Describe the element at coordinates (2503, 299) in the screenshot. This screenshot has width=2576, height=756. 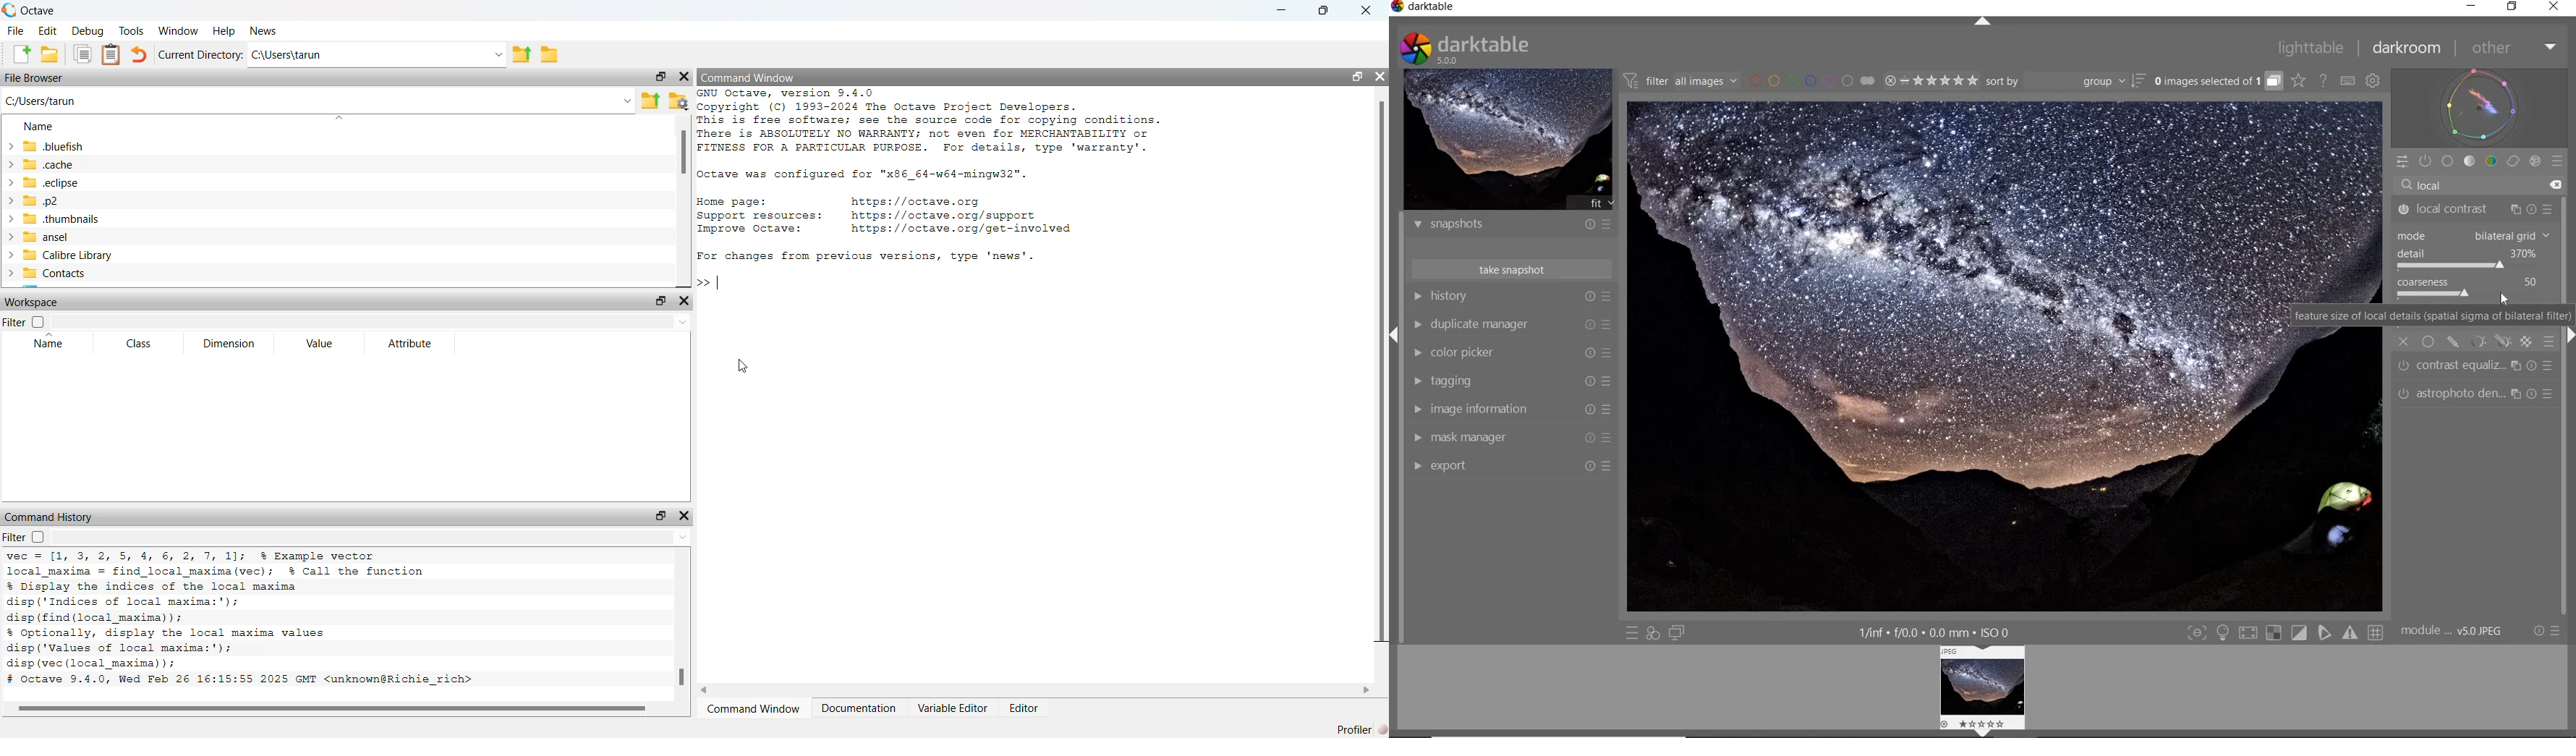
I see `cursor` at that location.